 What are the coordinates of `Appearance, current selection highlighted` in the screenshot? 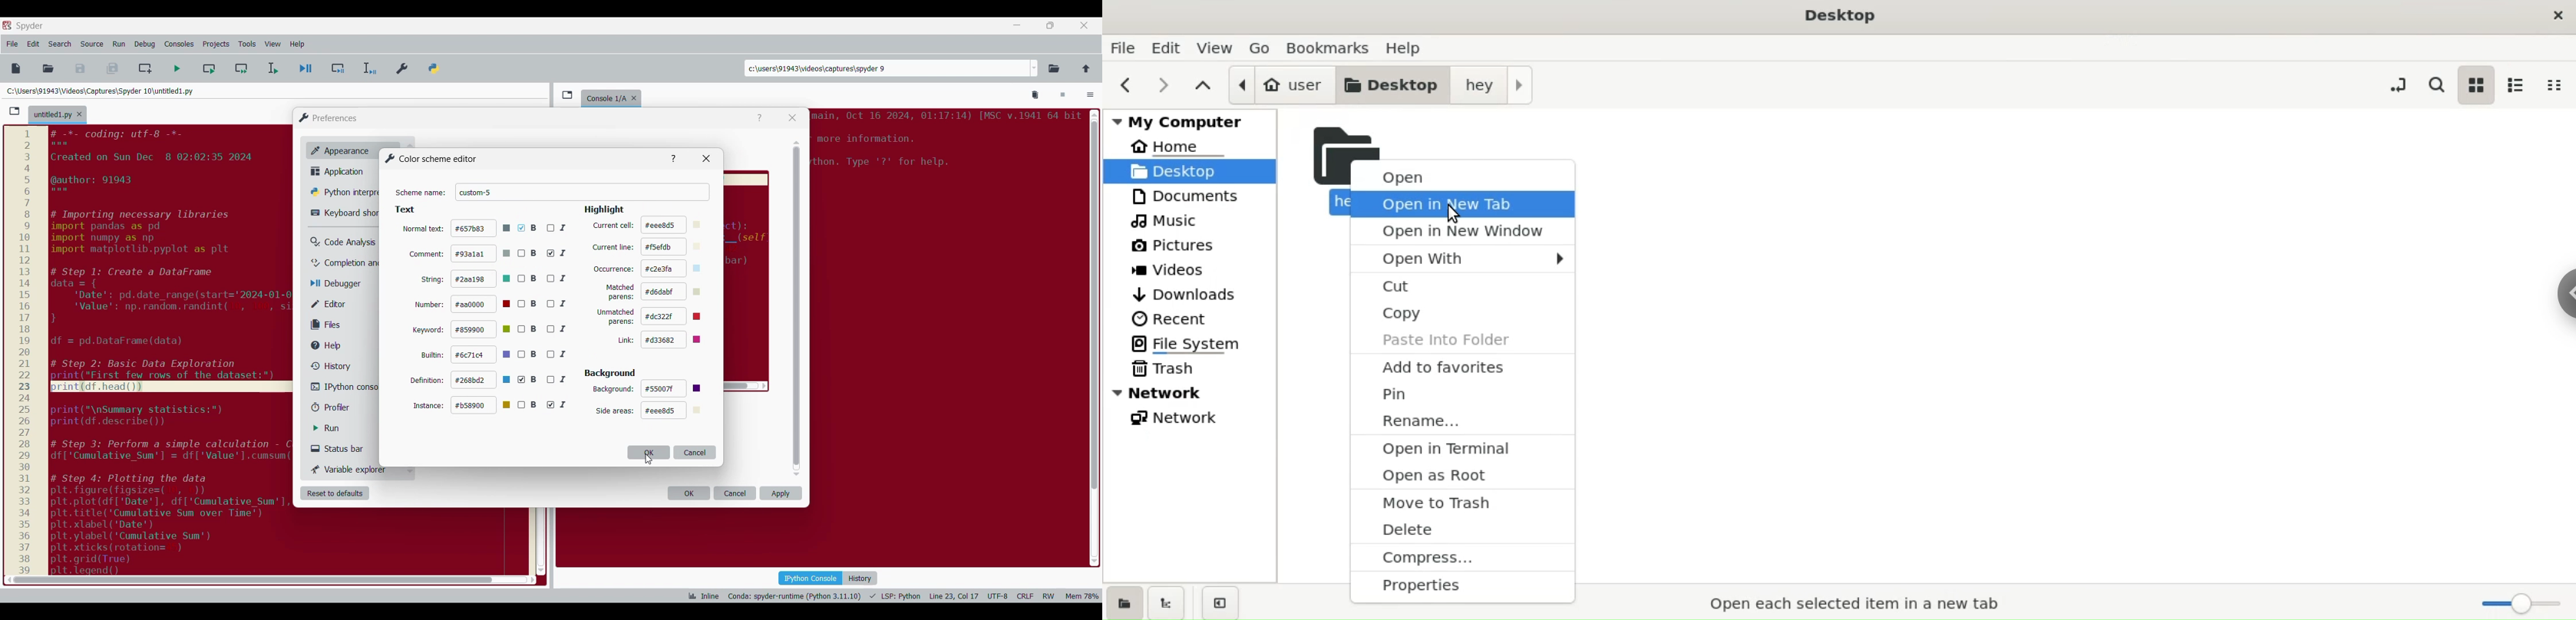 It's located at (338, 149).